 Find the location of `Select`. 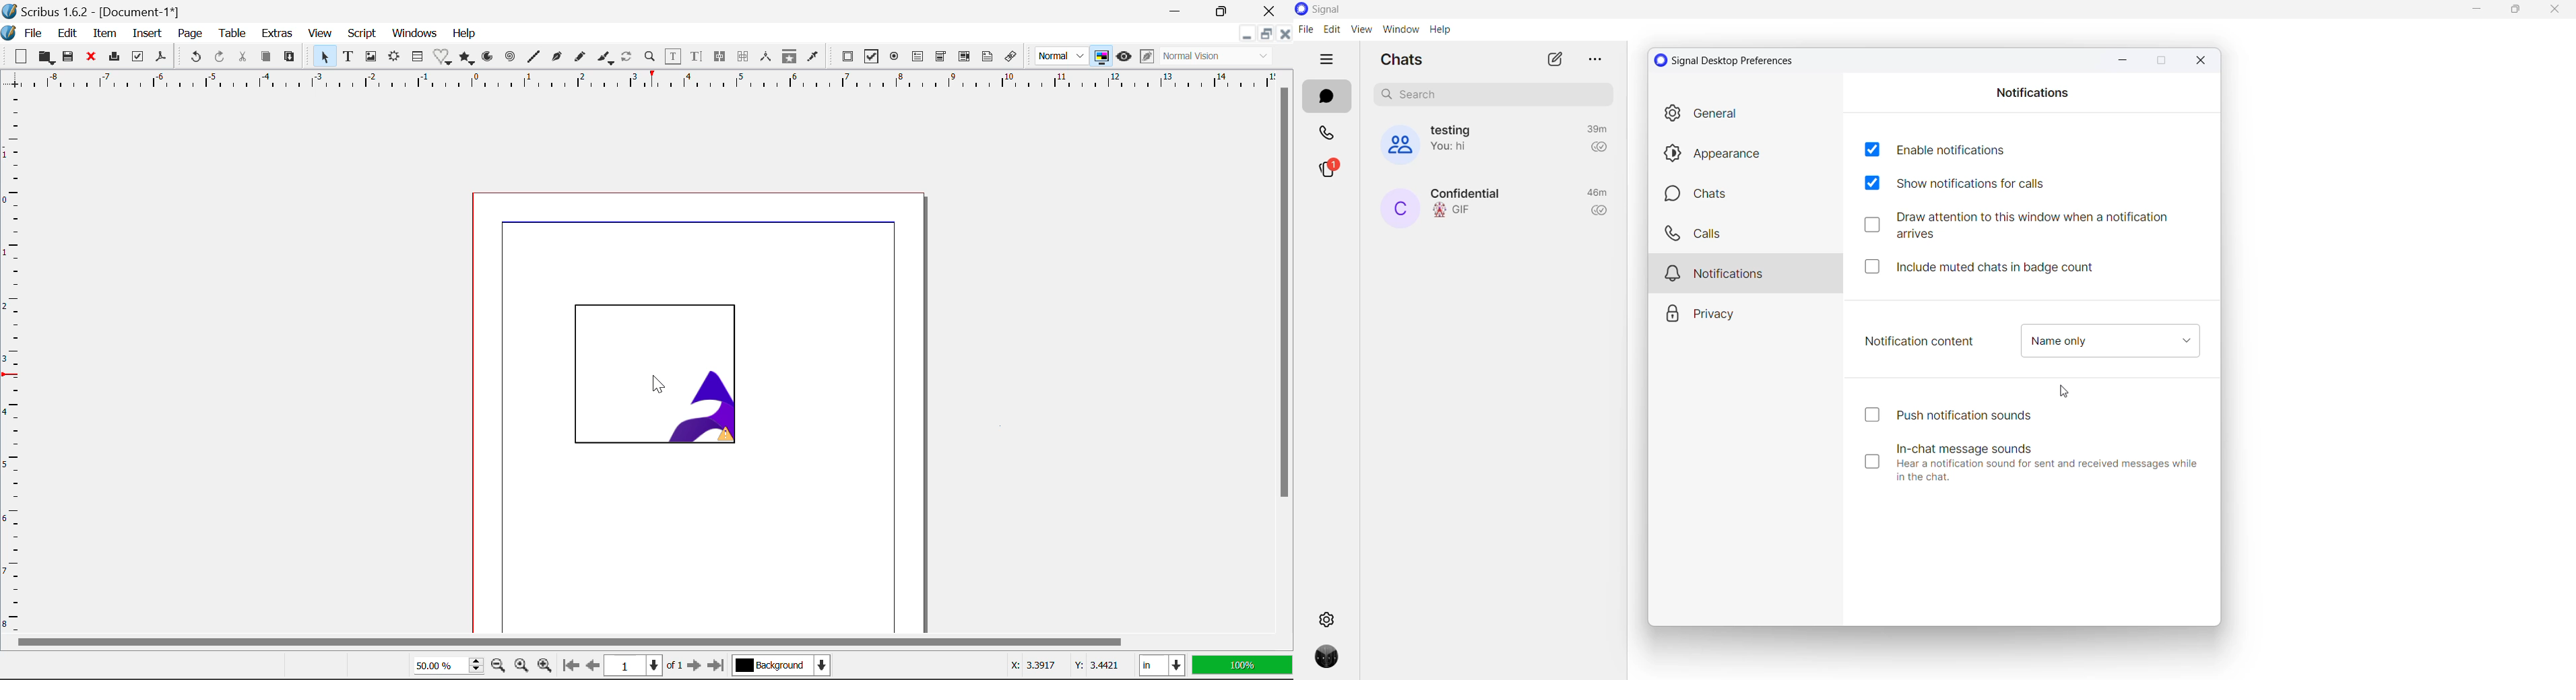

Select is located at coordinates (323, 57).